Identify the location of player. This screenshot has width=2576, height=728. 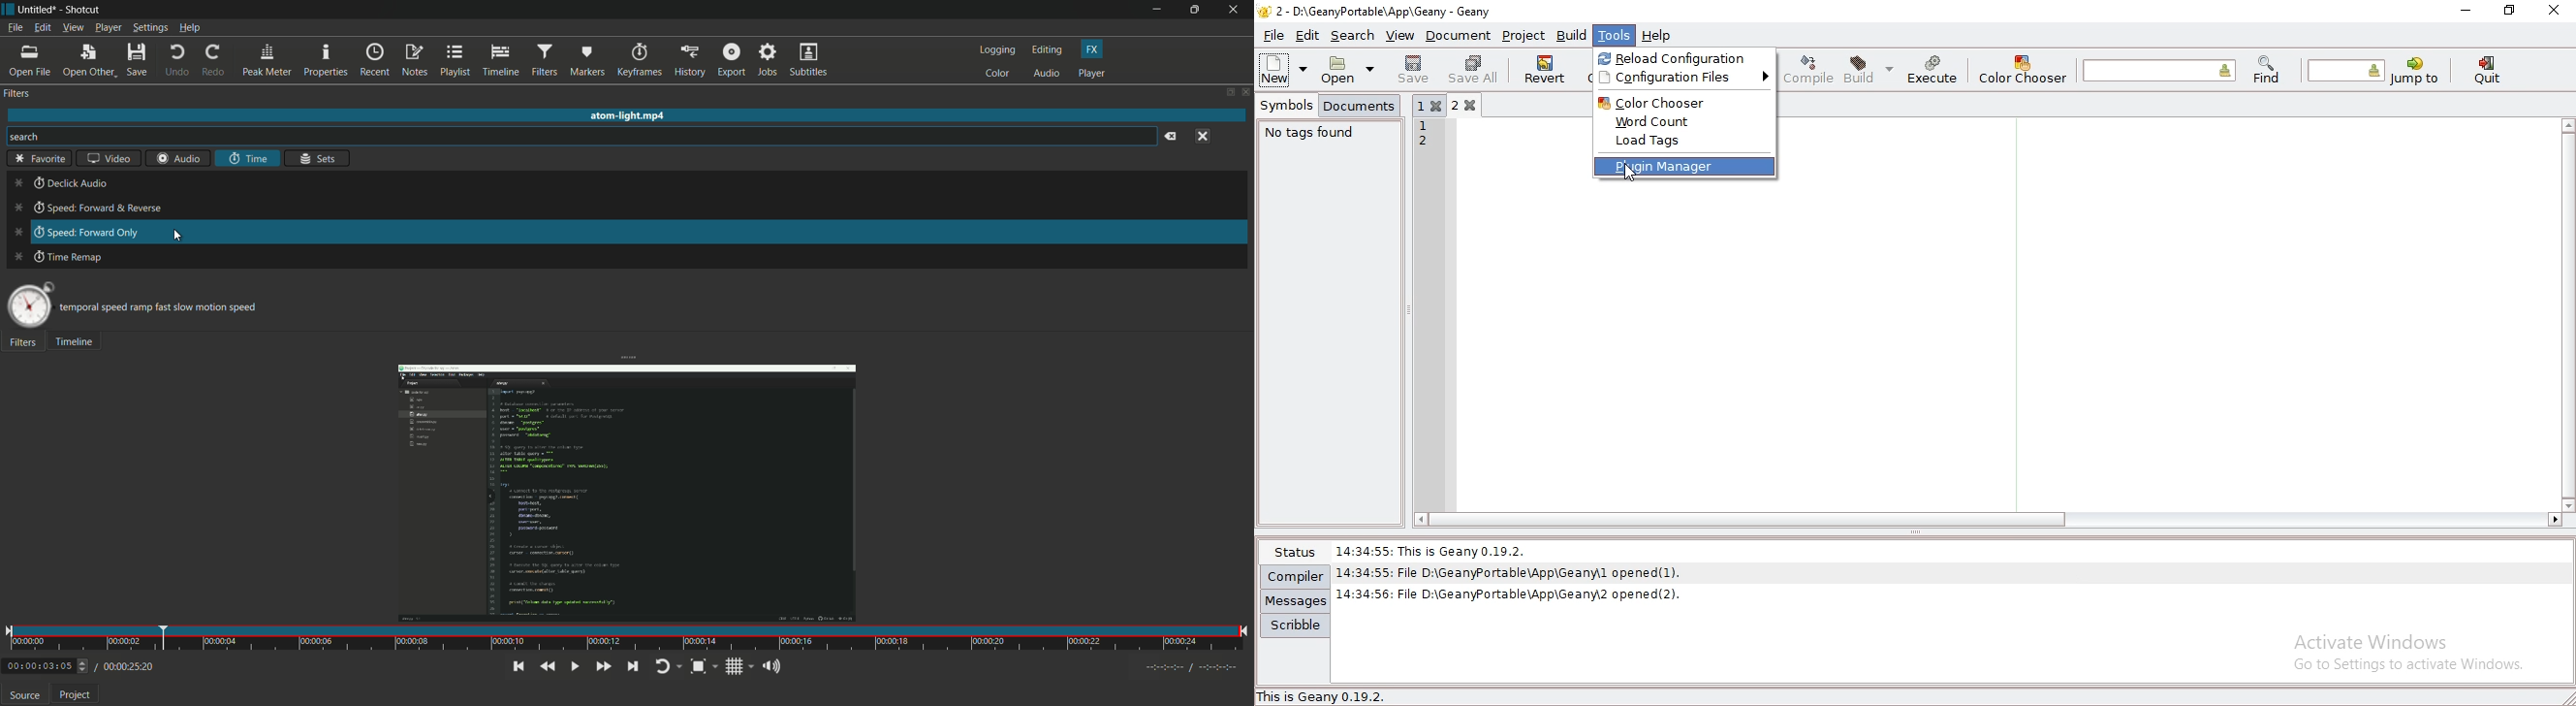
(1092, 74).